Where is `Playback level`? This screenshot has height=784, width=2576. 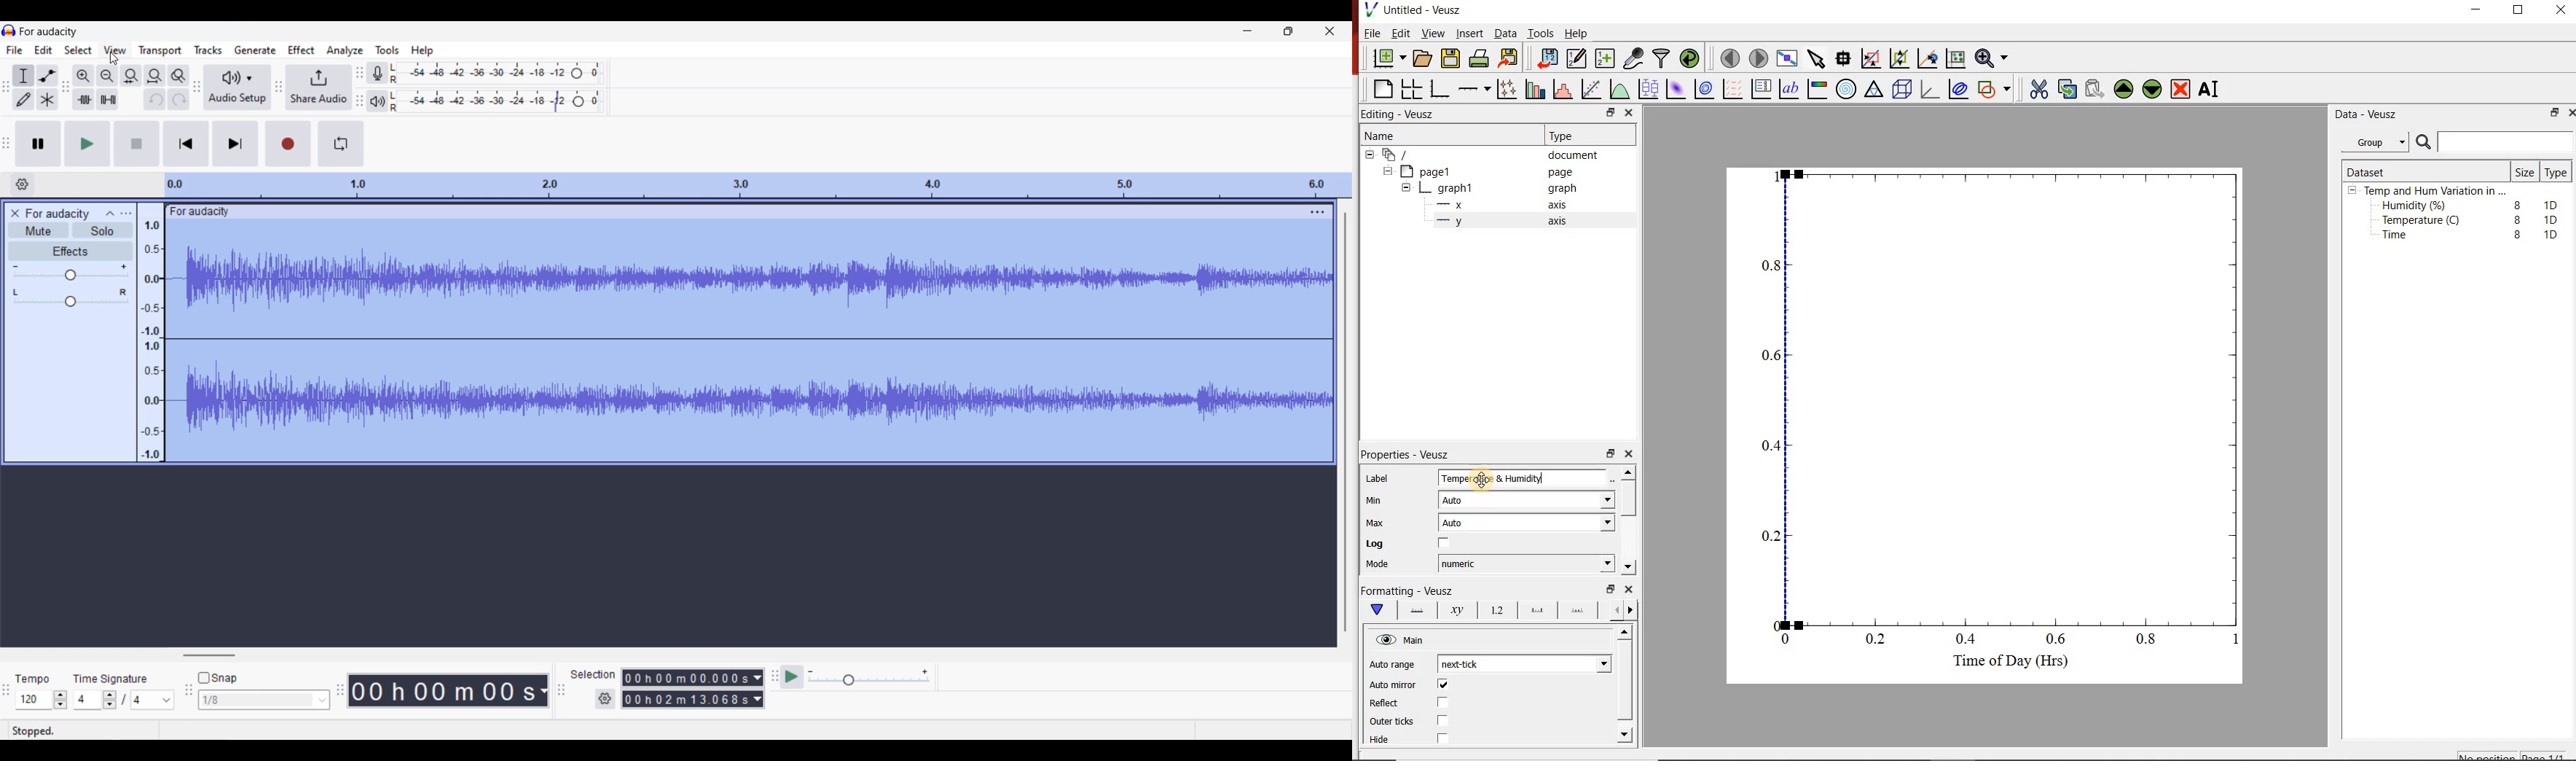 Playback level is located at coordinates (496, 101).